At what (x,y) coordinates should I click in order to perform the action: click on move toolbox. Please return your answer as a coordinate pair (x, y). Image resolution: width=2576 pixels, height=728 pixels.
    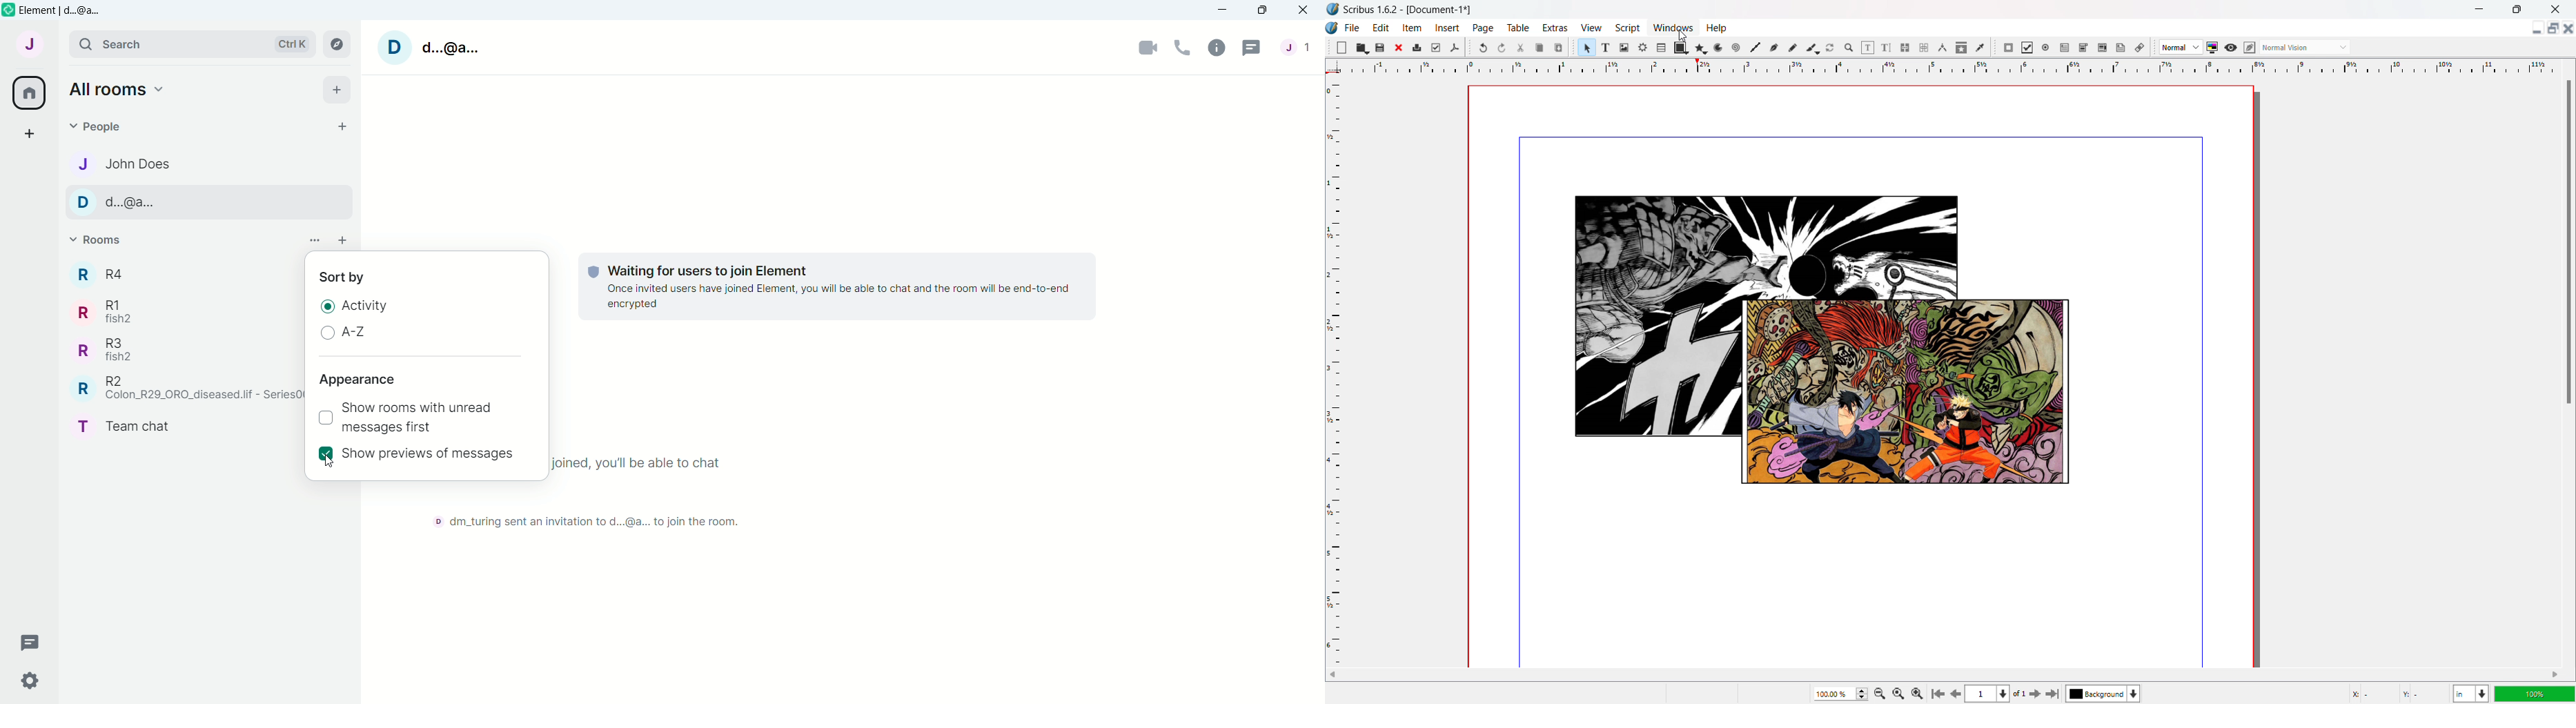
    Looking at the image, I should click on (1470, 46).